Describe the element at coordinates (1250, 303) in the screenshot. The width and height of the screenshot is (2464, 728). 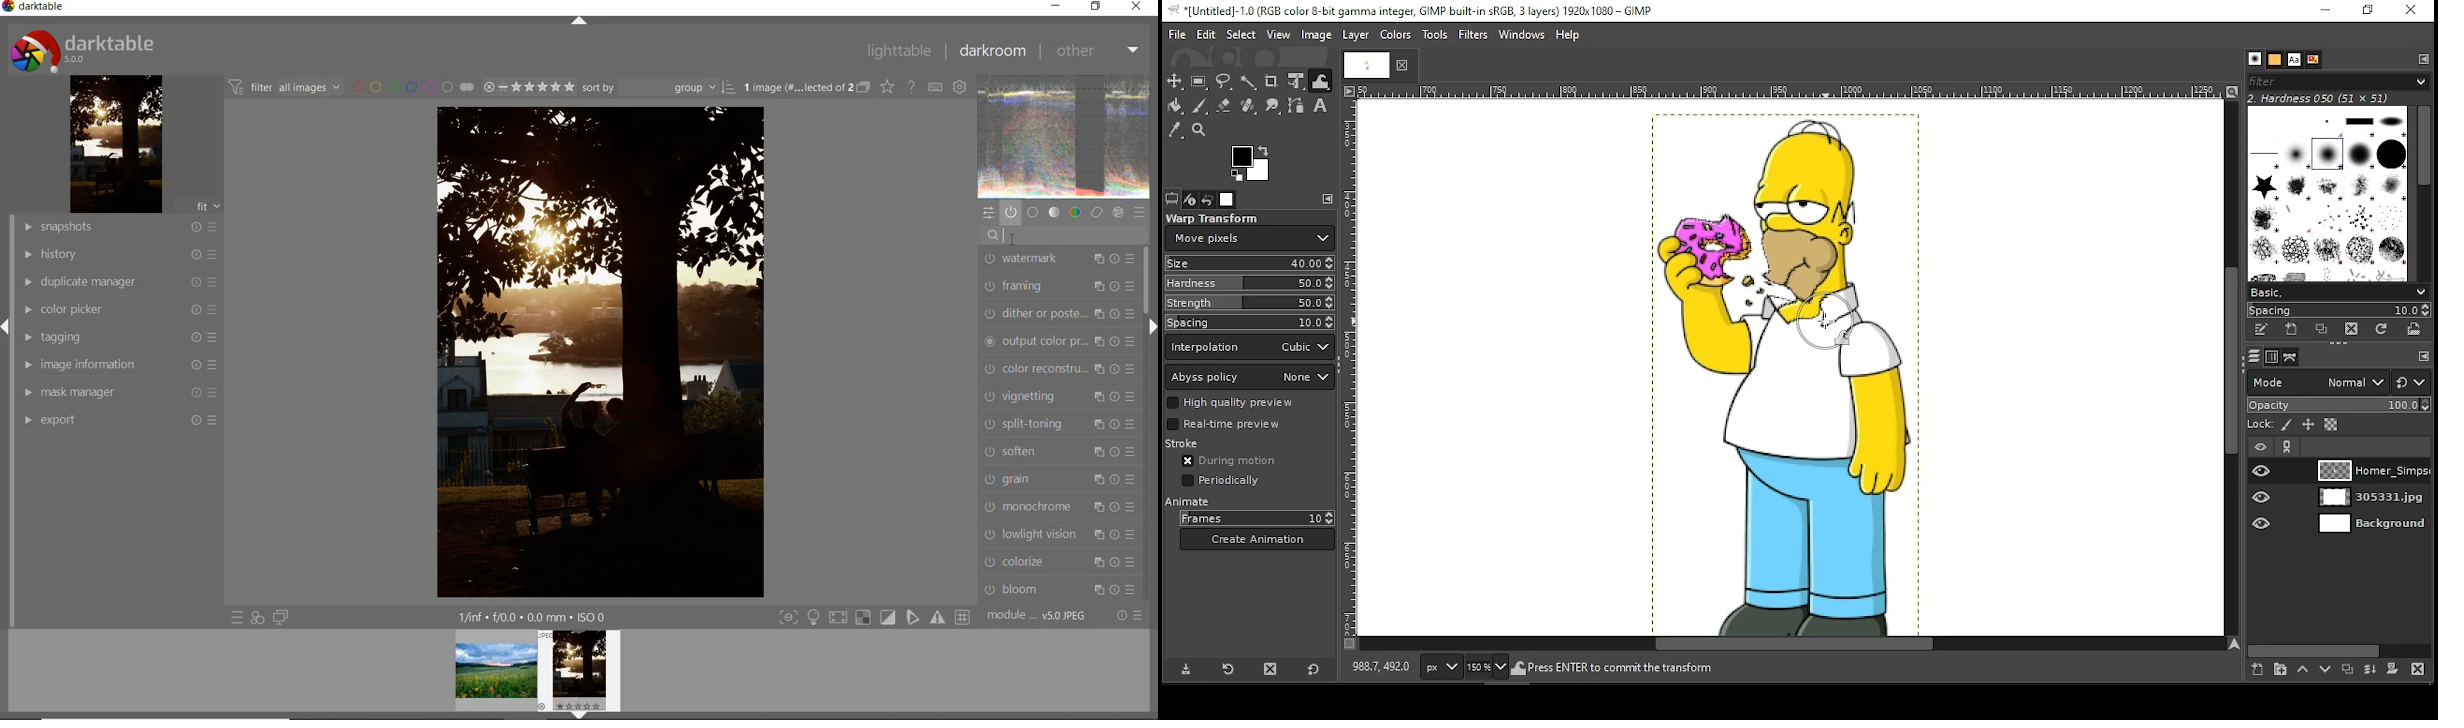
I see `strength` at that location.